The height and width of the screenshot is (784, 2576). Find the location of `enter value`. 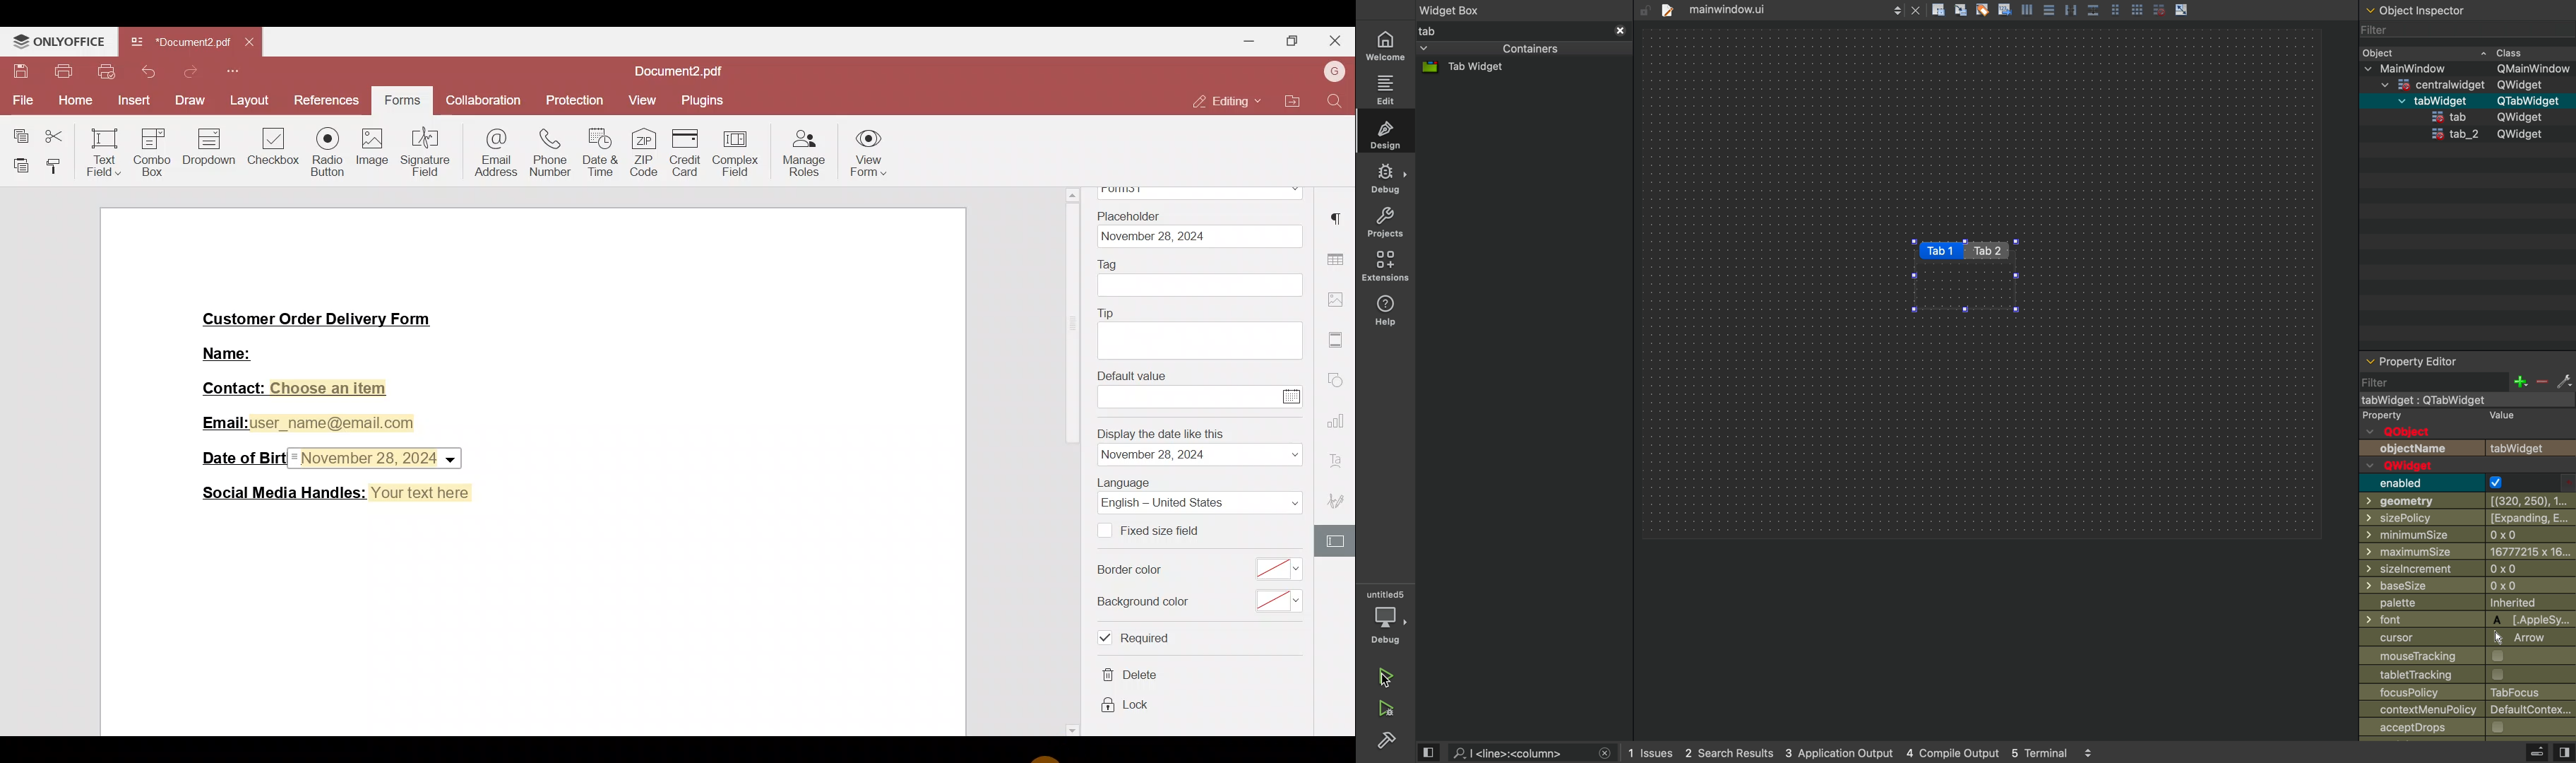

enter value is located at coordinates (1186, 397).